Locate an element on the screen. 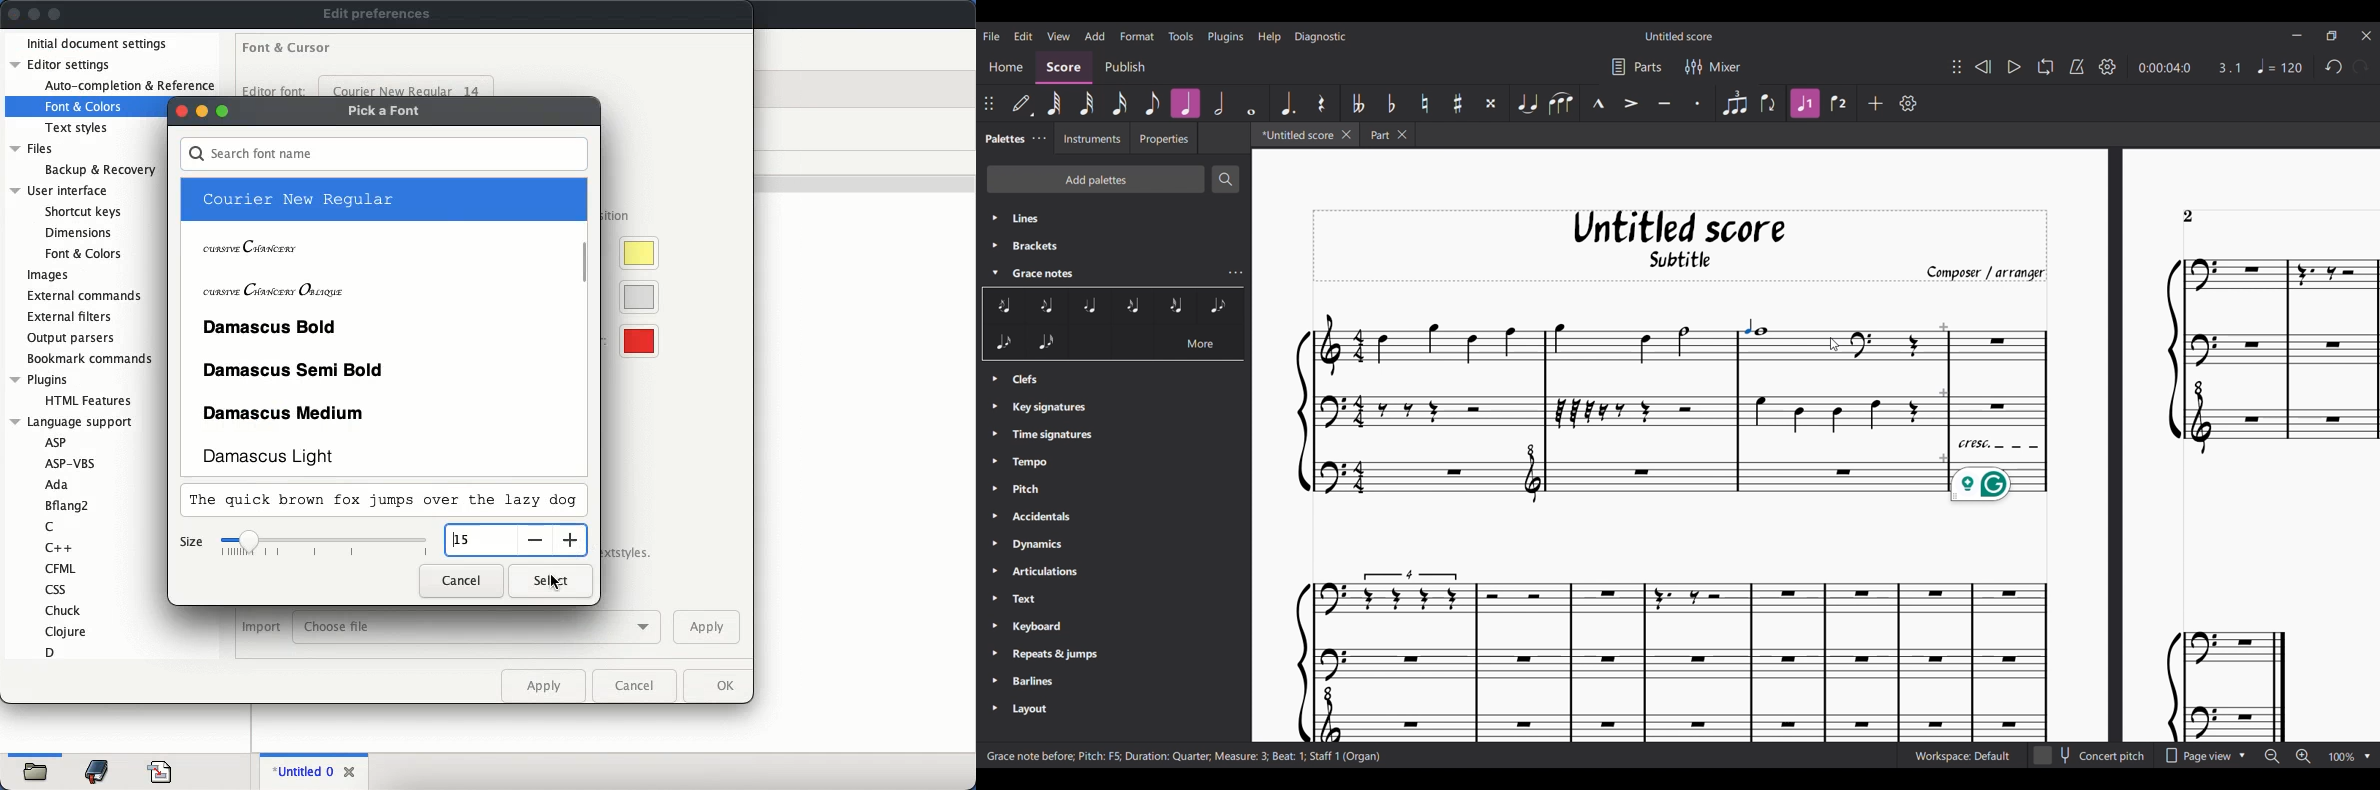  damscus semi bold is located at coordinates (383, 367).